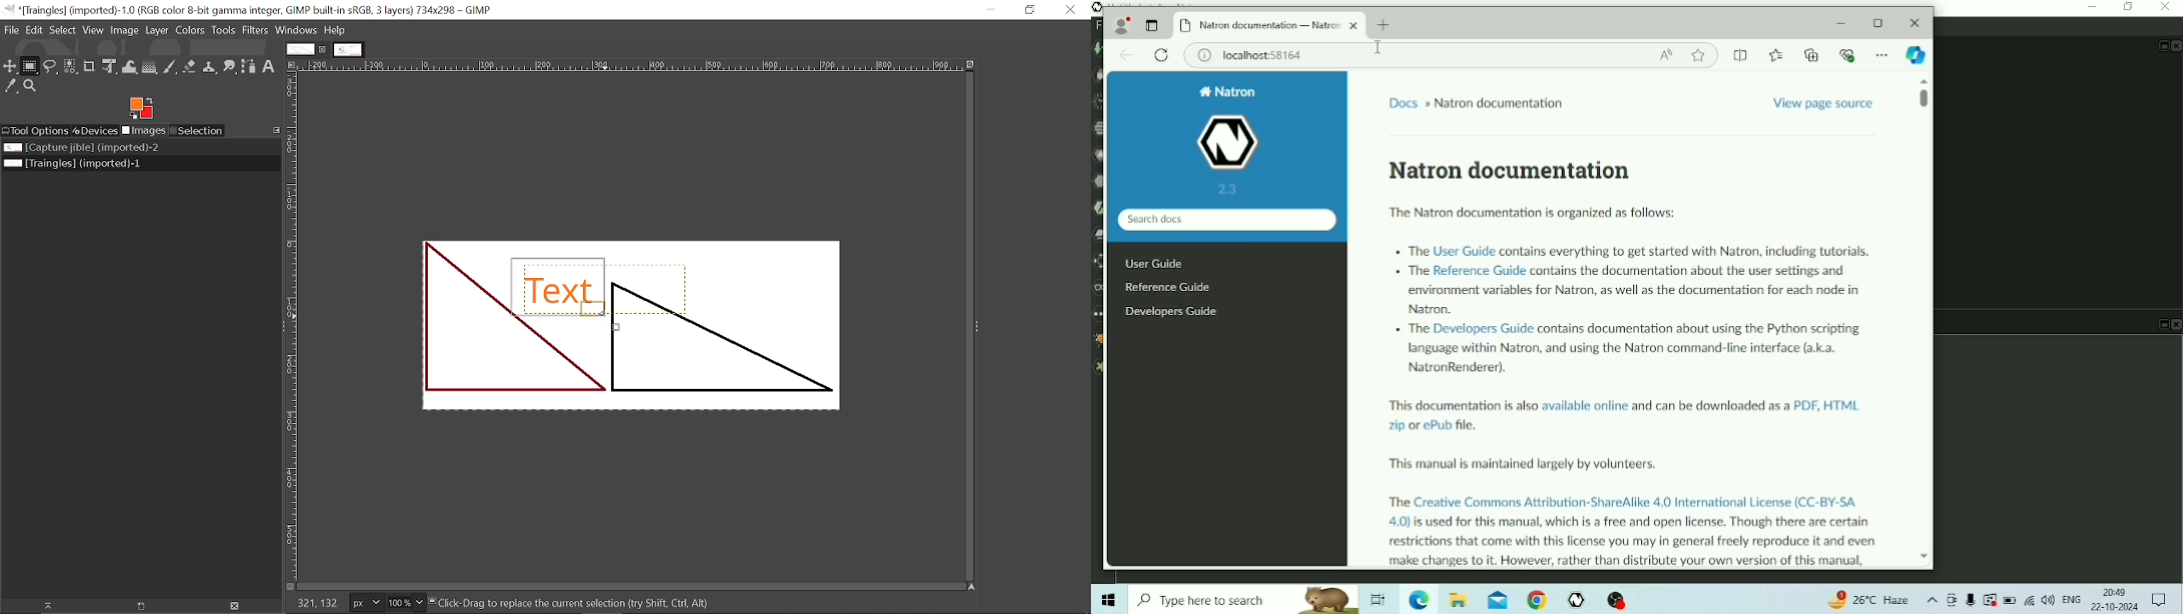 This screenshot has width=2184, height=616. Describe the element at coordinates (230, 68) in the screenshot. I see `Smudge tool` at that location.